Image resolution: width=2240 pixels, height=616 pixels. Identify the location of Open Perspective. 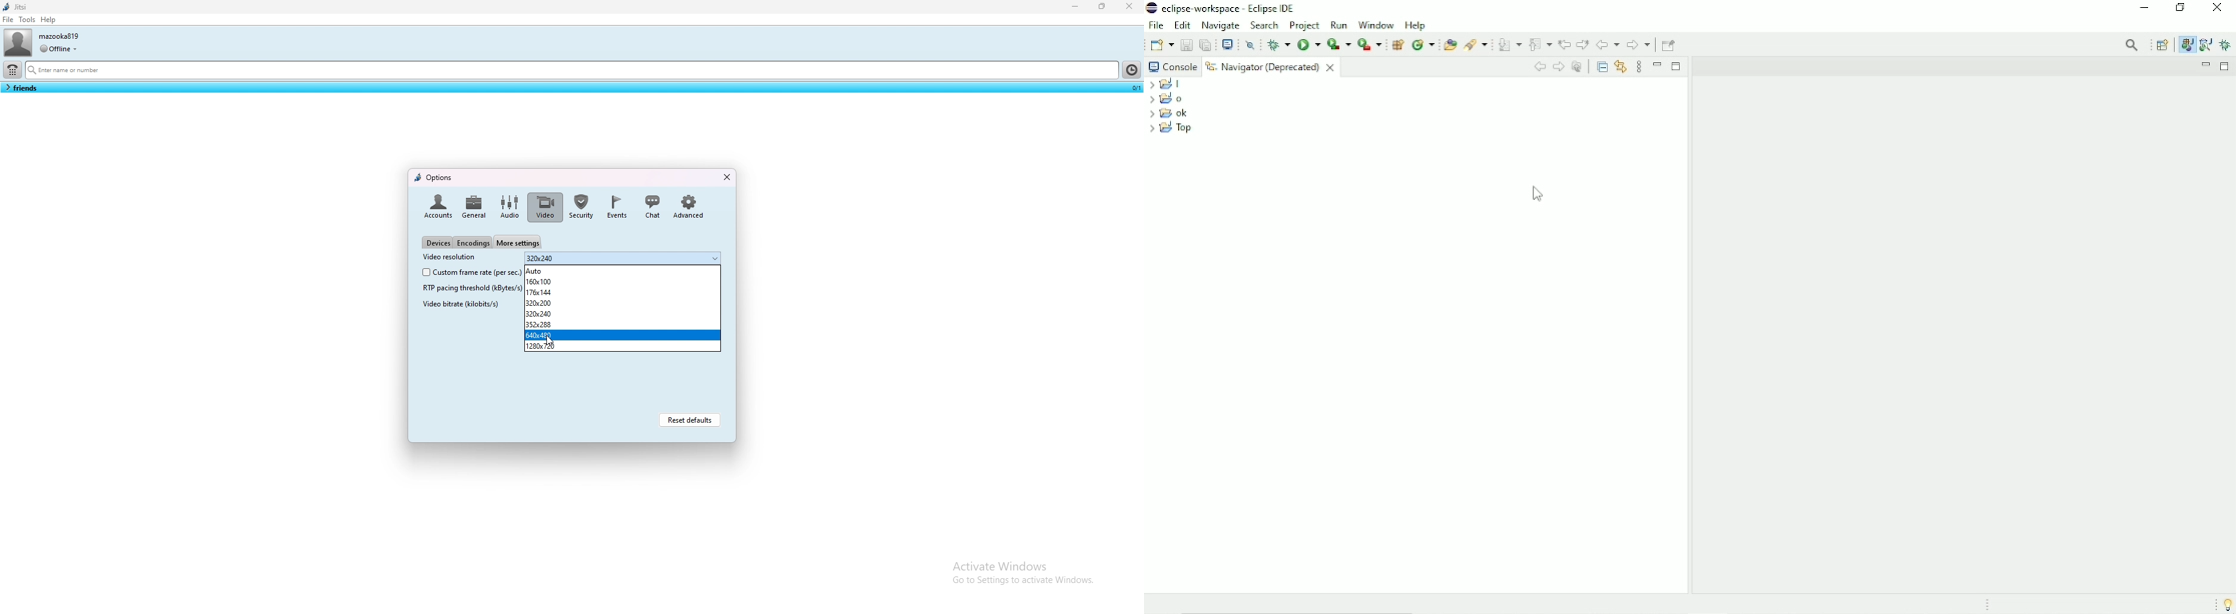
(2162, 45).